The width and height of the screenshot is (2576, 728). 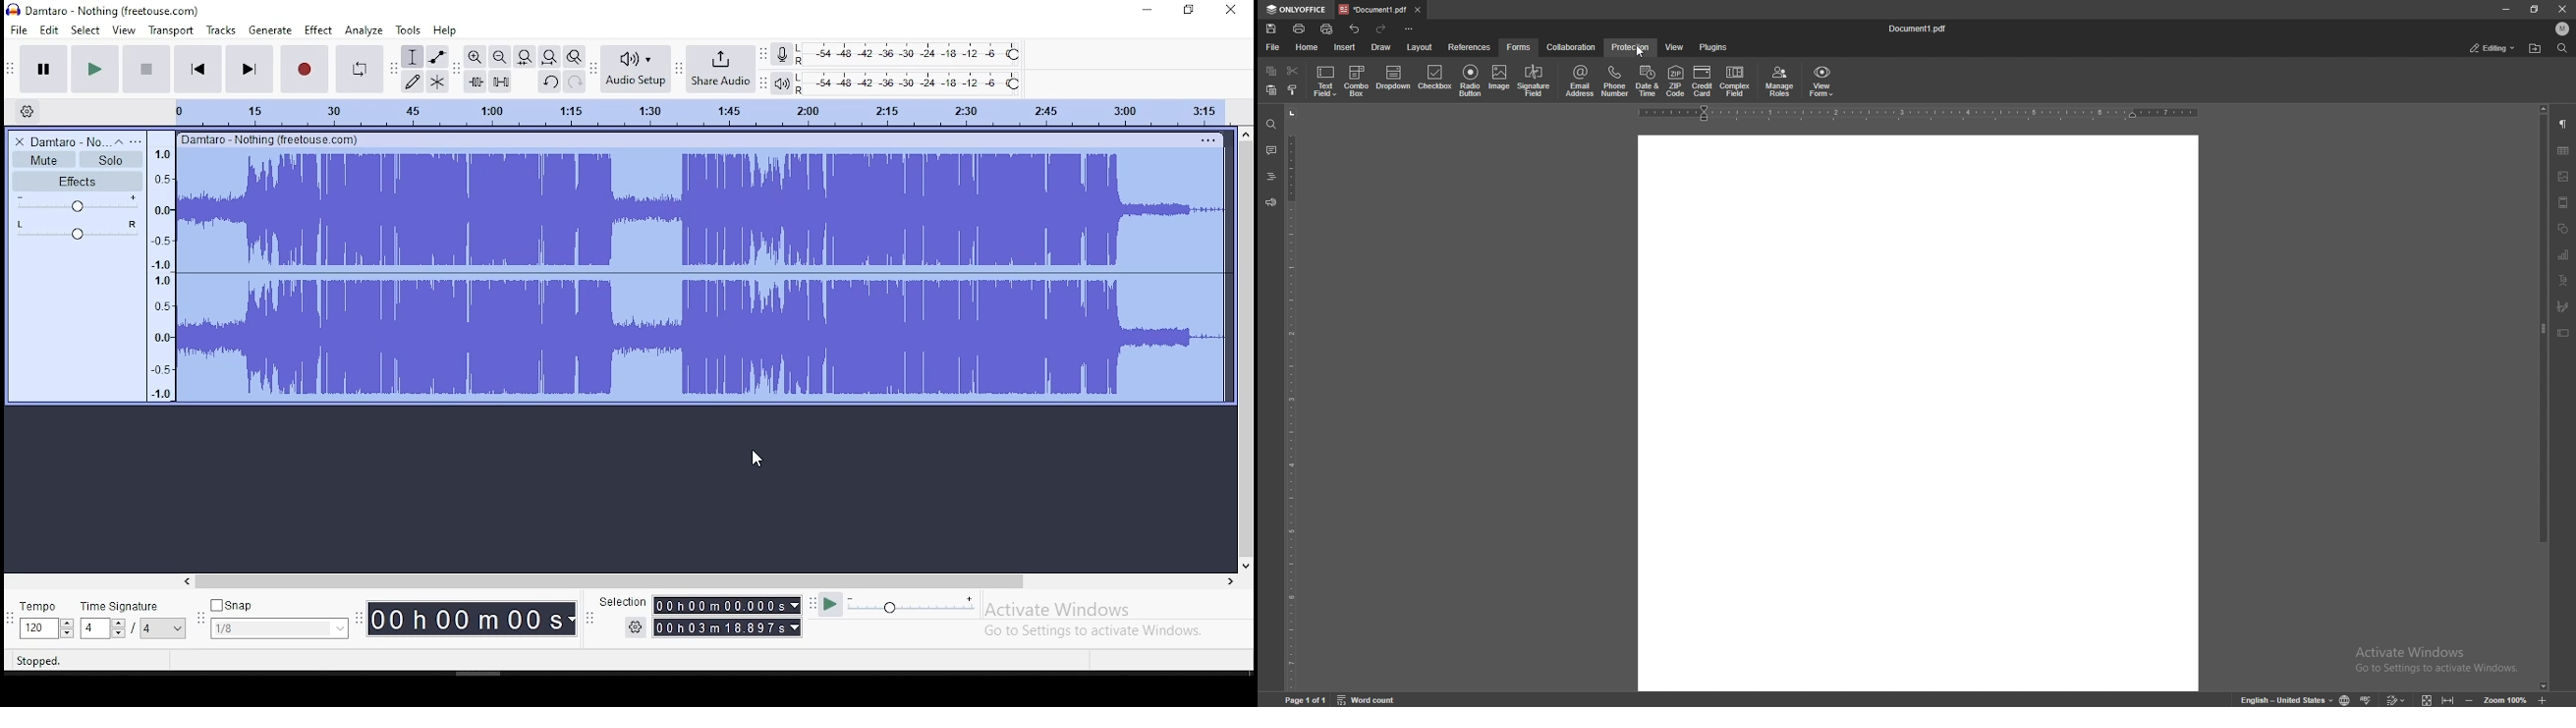 What do you see at coordinates (471, 620) in the screenshot?
I see `00 h 00 m 00 s` at bounding box center [471, 620].